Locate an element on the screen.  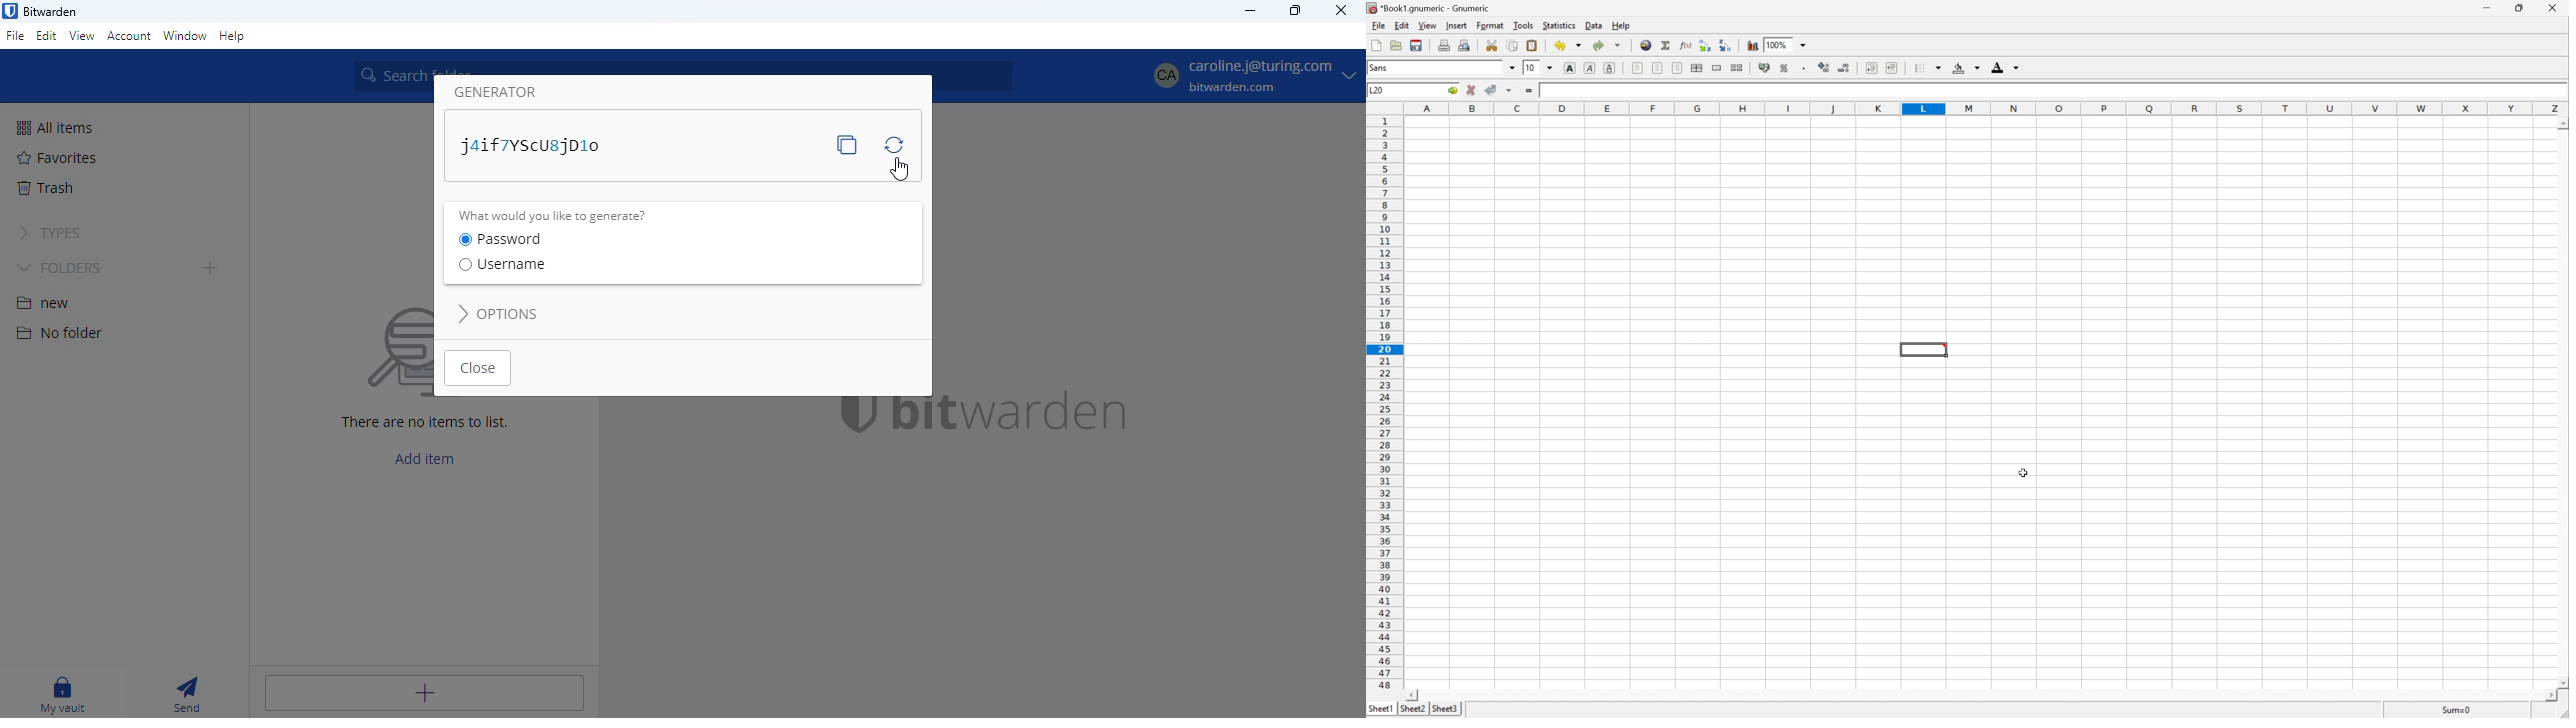
Tools is located at coordinates (1523, 24).